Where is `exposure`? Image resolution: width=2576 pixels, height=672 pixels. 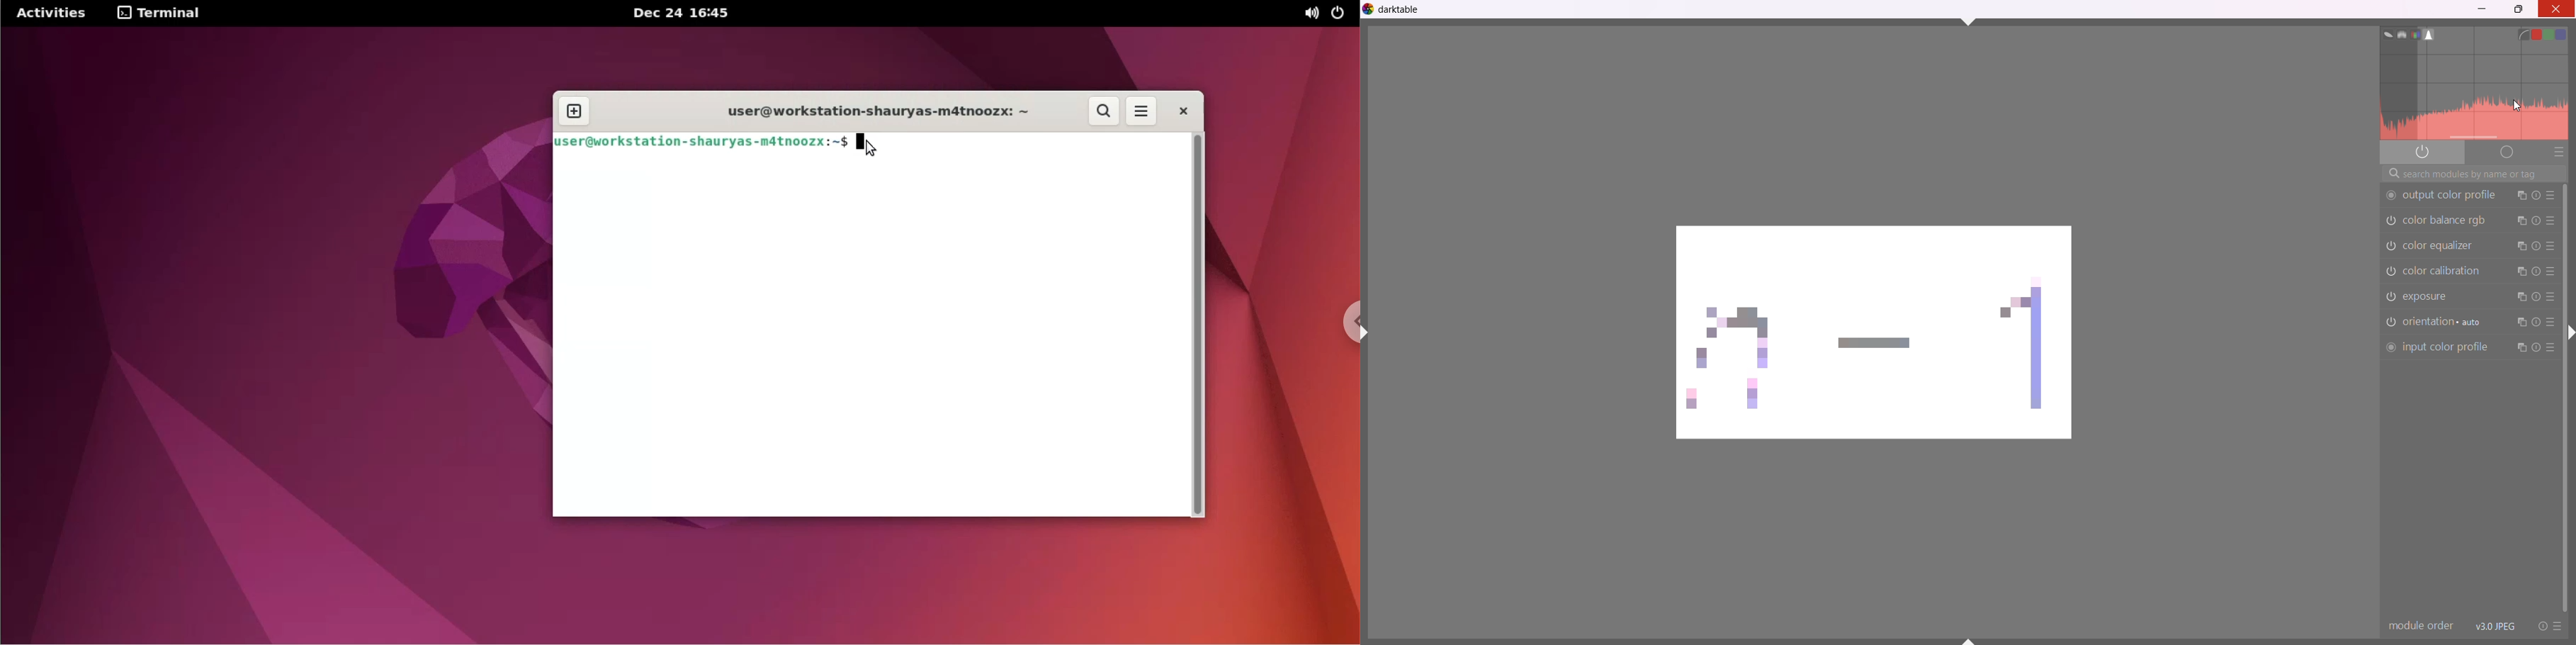 exposure is located at coordinates (2436, 298).